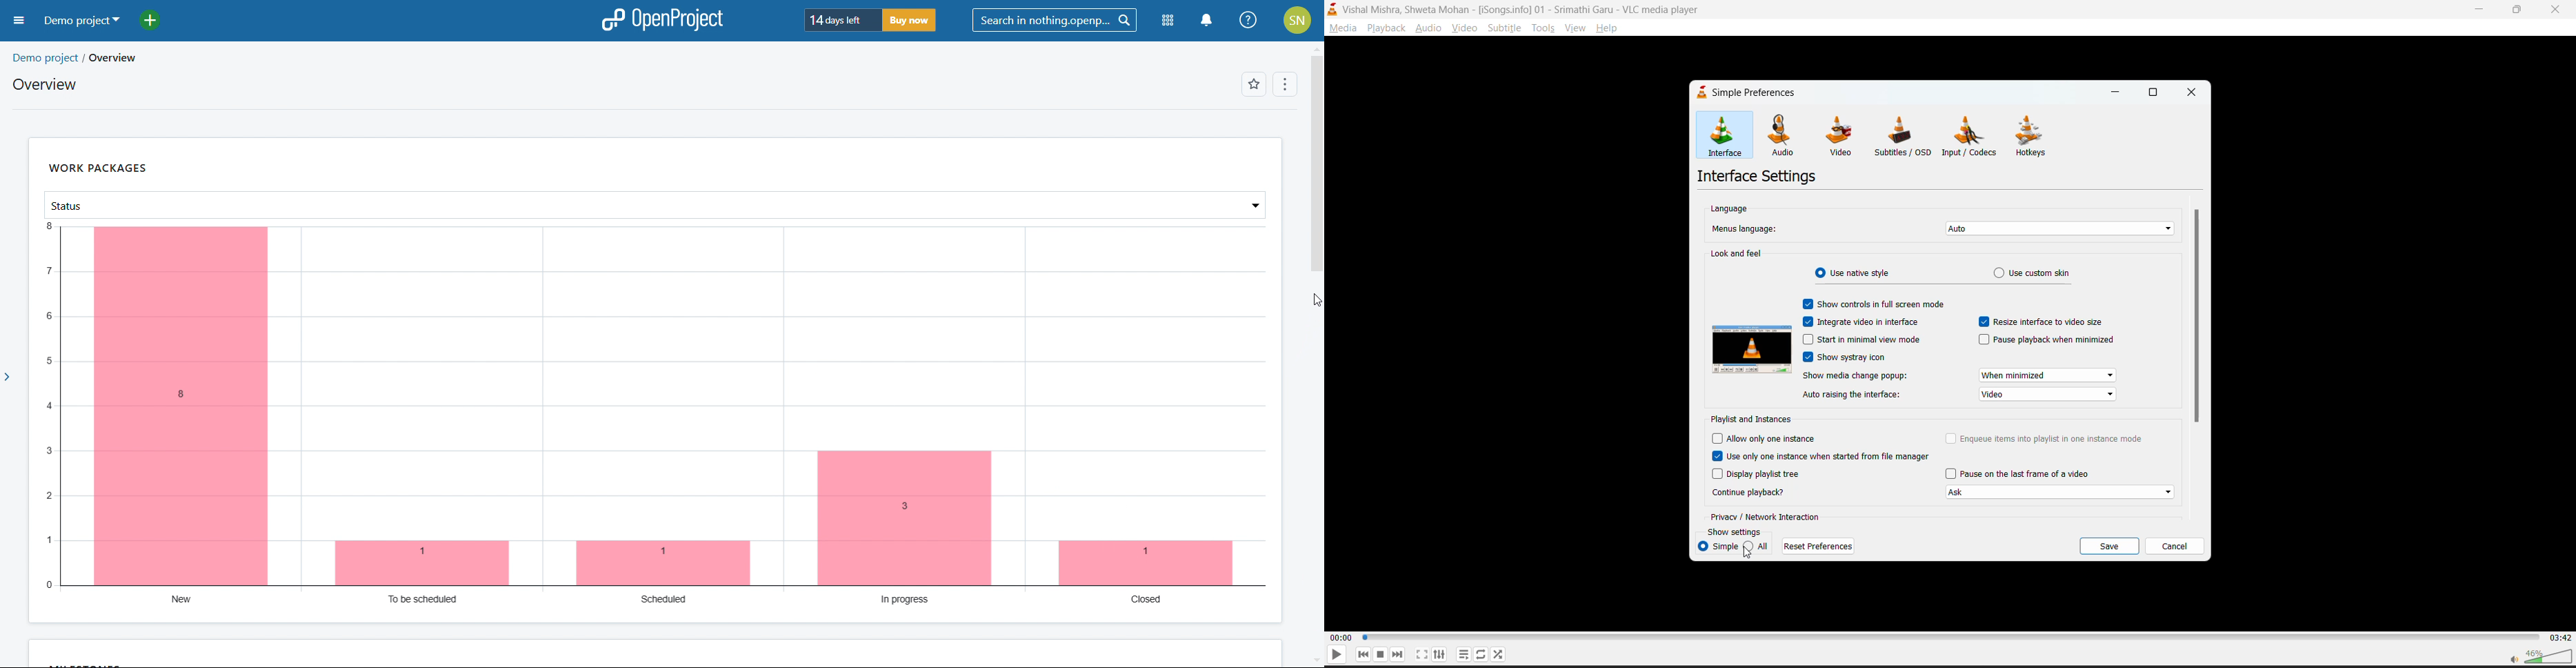 The height and width of the screenshot is (672, 2576). What do you see at coordinates (1852, 394) in the screenshot?
I see `auto raising the interface` at bounding box center [1852, 394].